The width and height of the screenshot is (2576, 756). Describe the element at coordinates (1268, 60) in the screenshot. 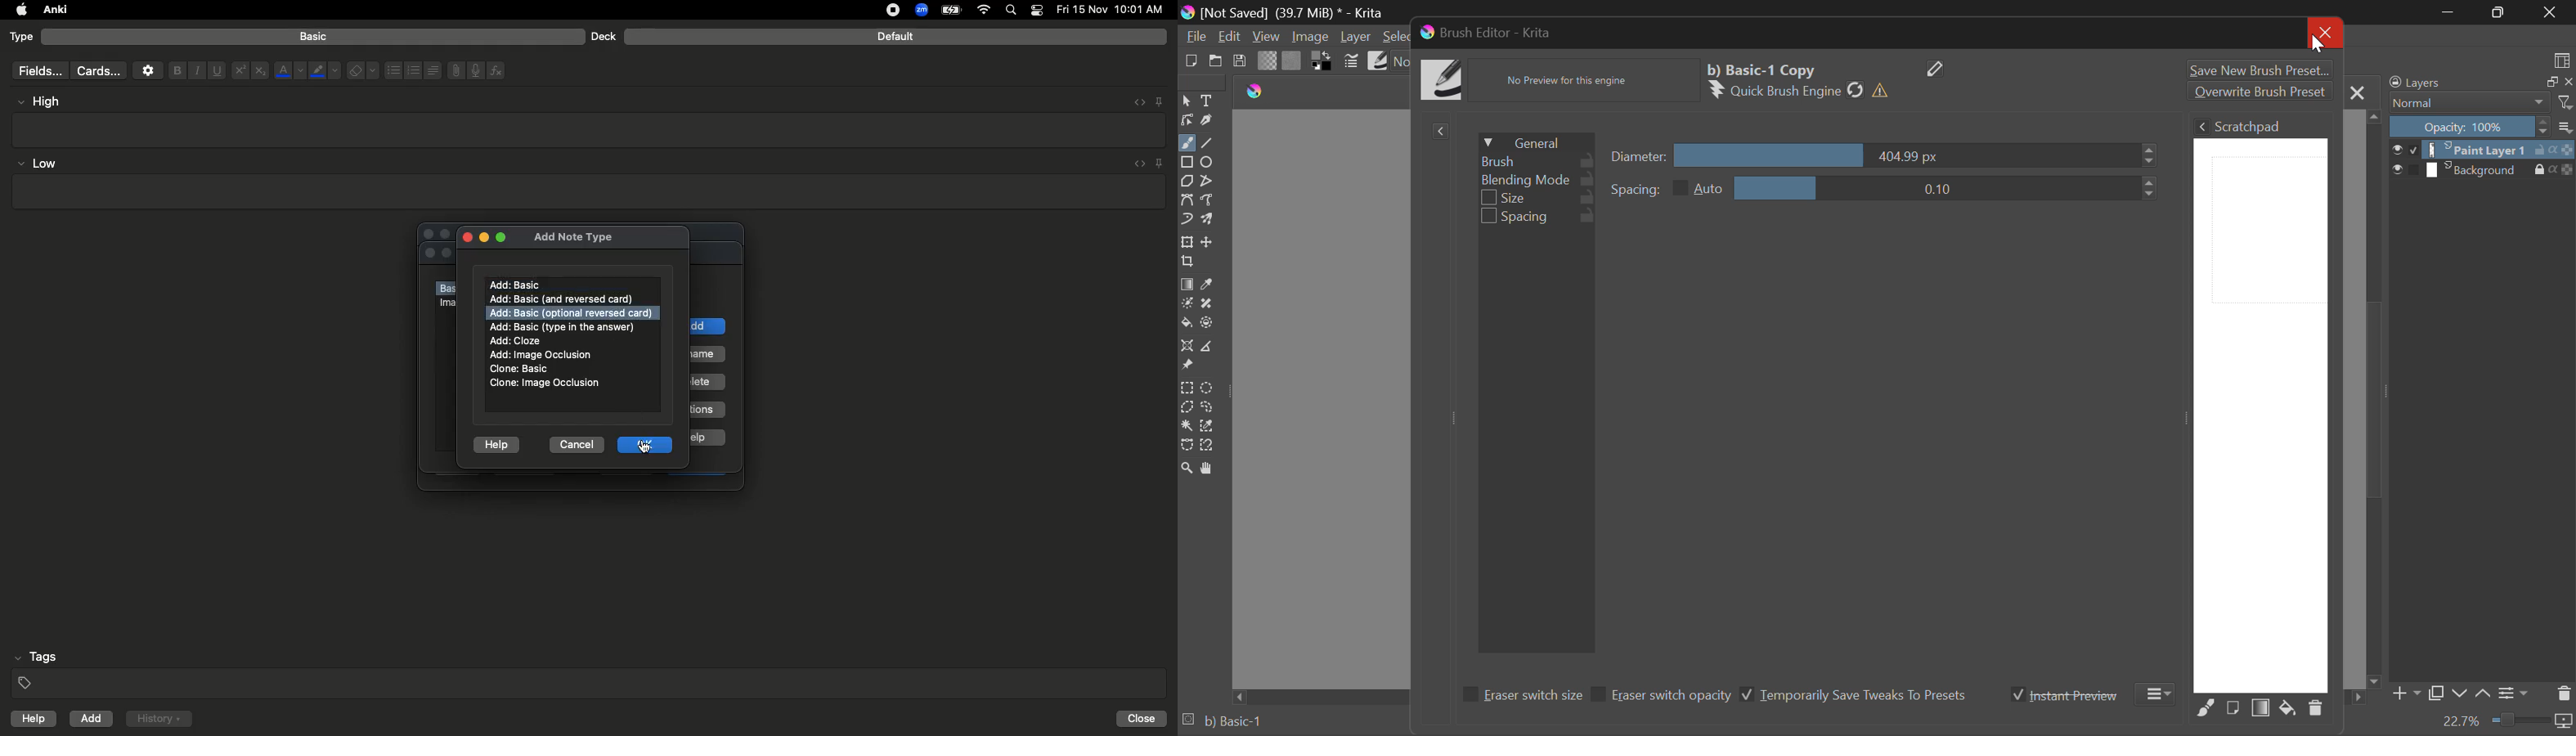

I see `Gradient` at that location.